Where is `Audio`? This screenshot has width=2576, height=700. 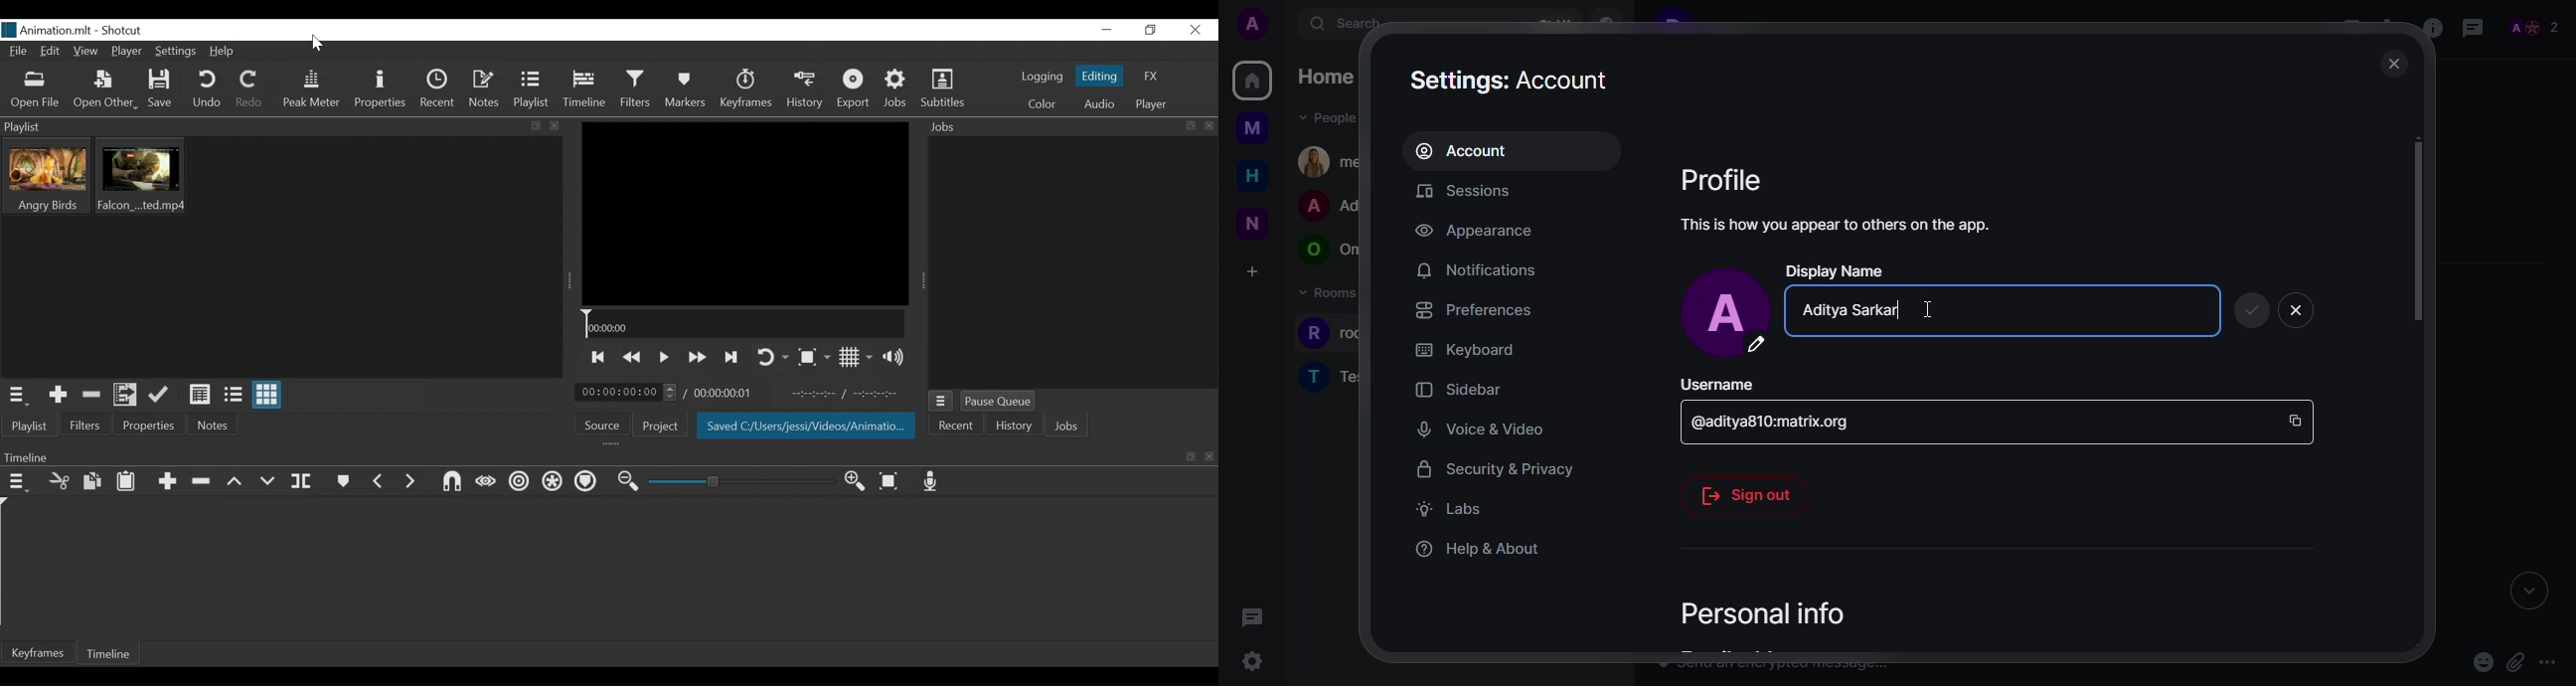 Audio is located at coordinates (1098, 104).